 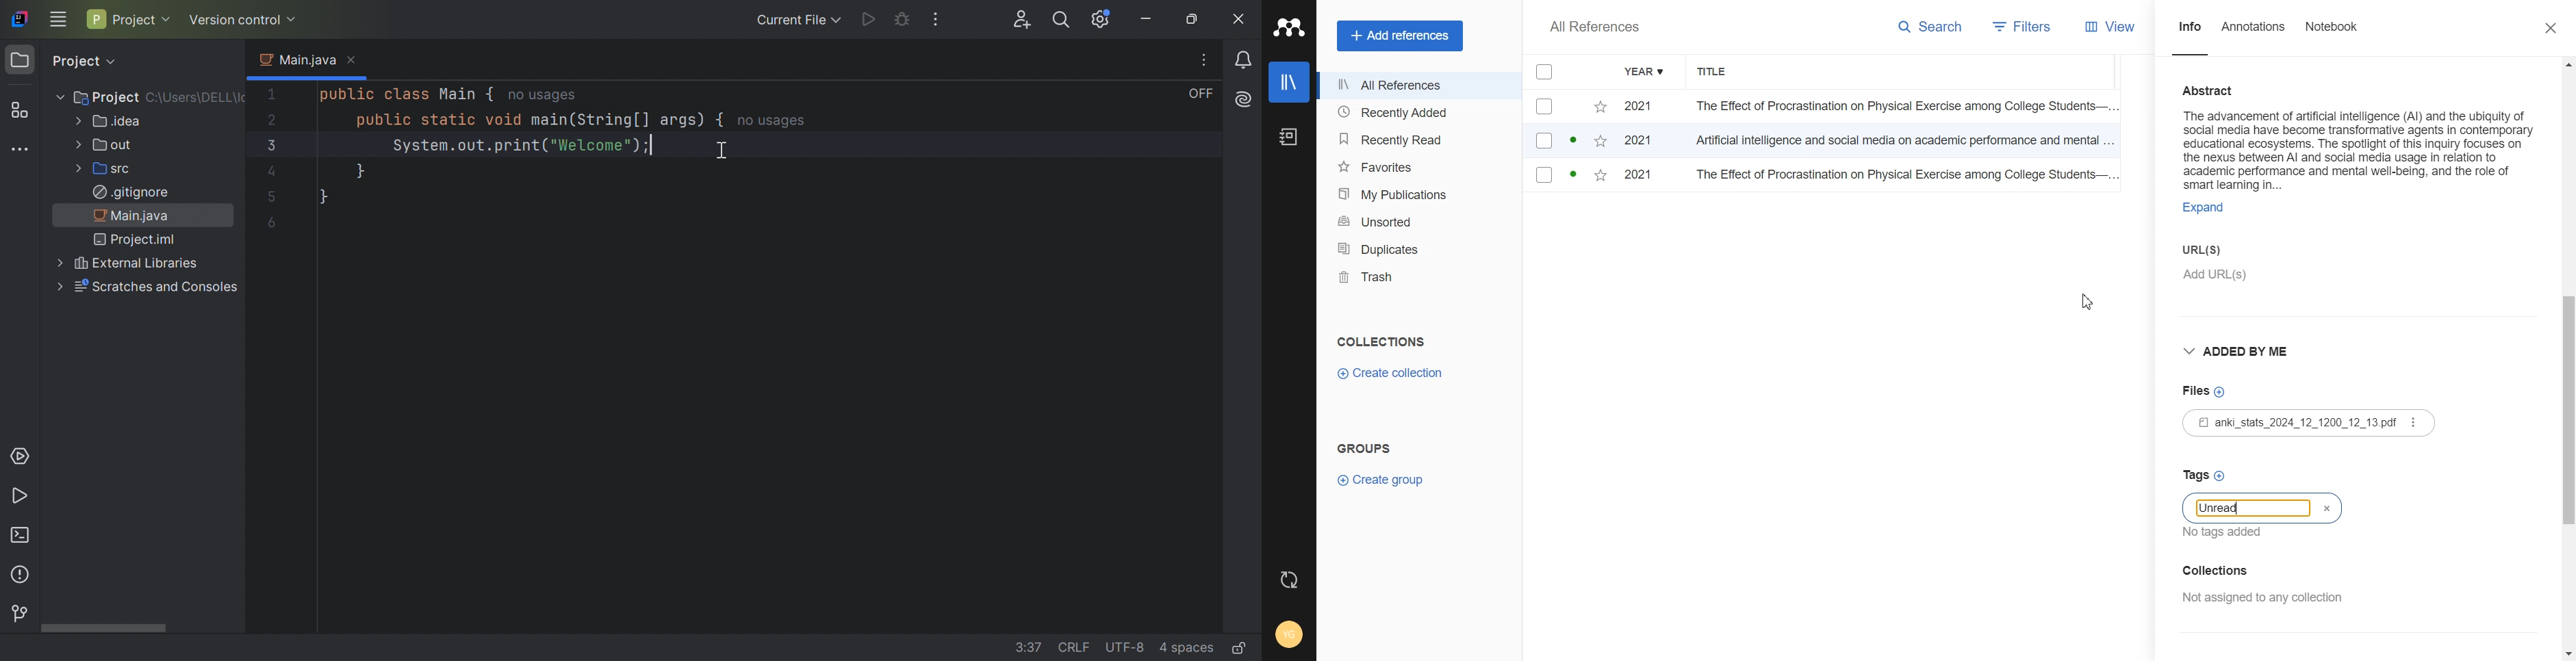 What do you see at coordinates (1905, 144) in the screenshot?
I see `Artificial intelligence and social media on academic performance and mental...` at bounding box center [1905, 144].